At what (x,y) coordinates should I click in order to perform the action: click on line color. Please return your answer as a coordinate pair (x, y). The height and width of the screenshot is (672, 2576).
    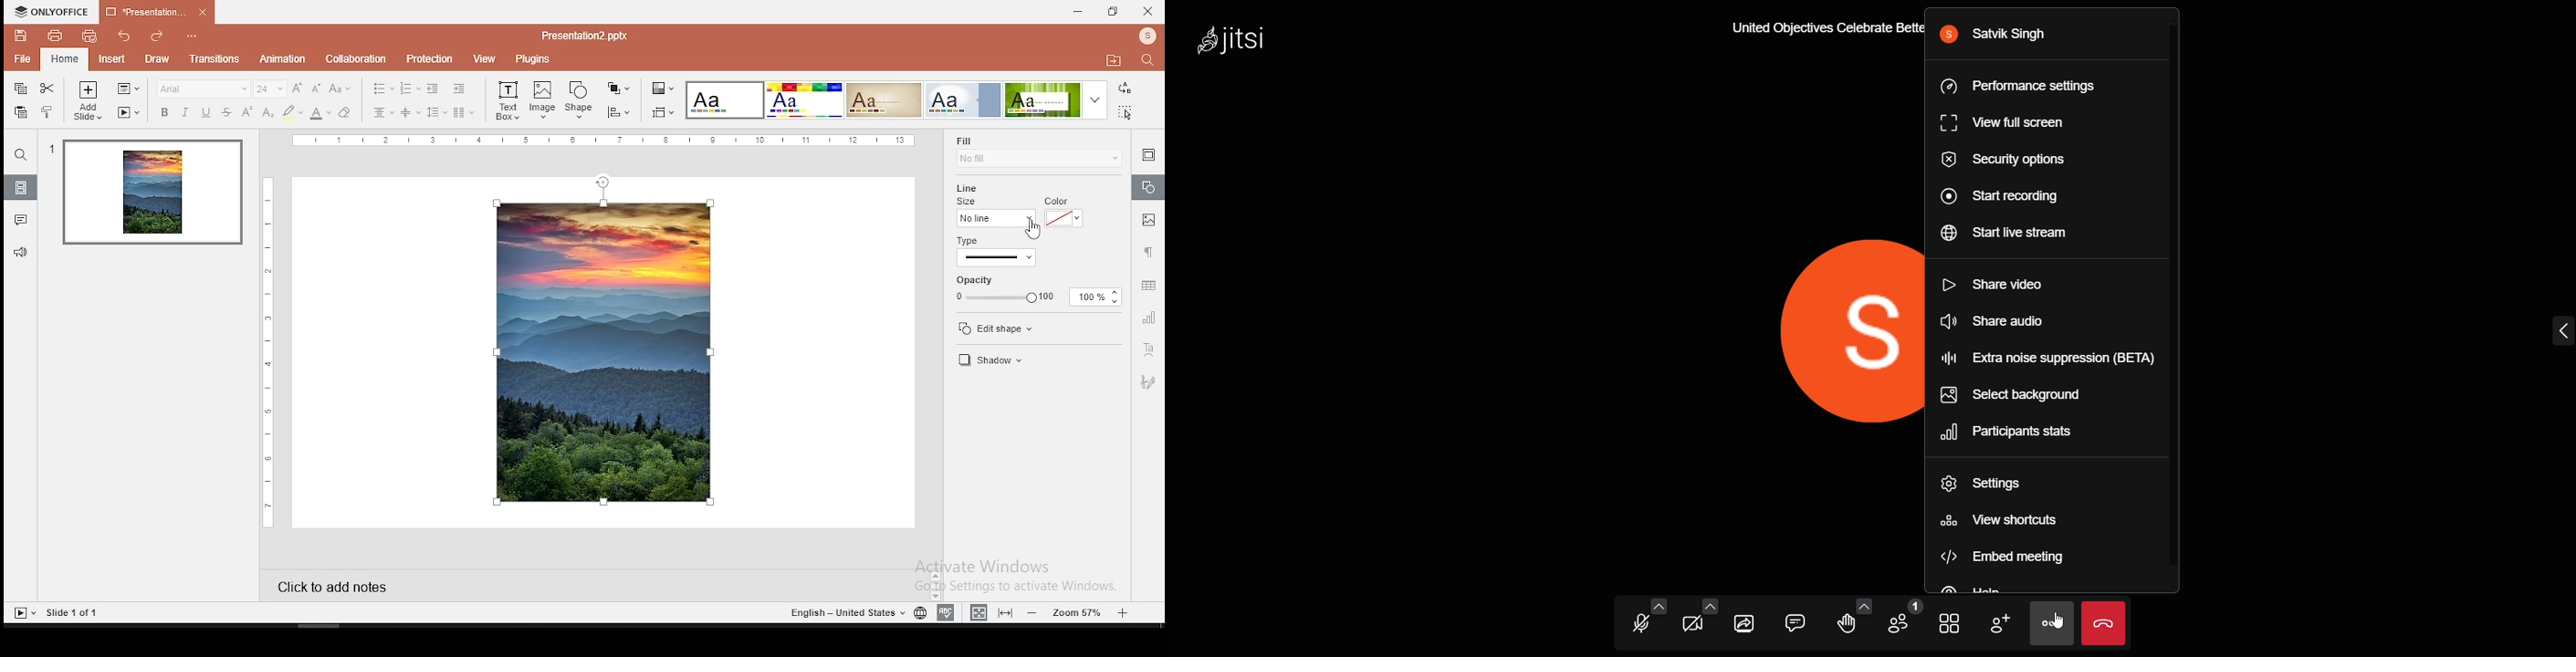
    Looking at the image, I should click on (1064, 212).